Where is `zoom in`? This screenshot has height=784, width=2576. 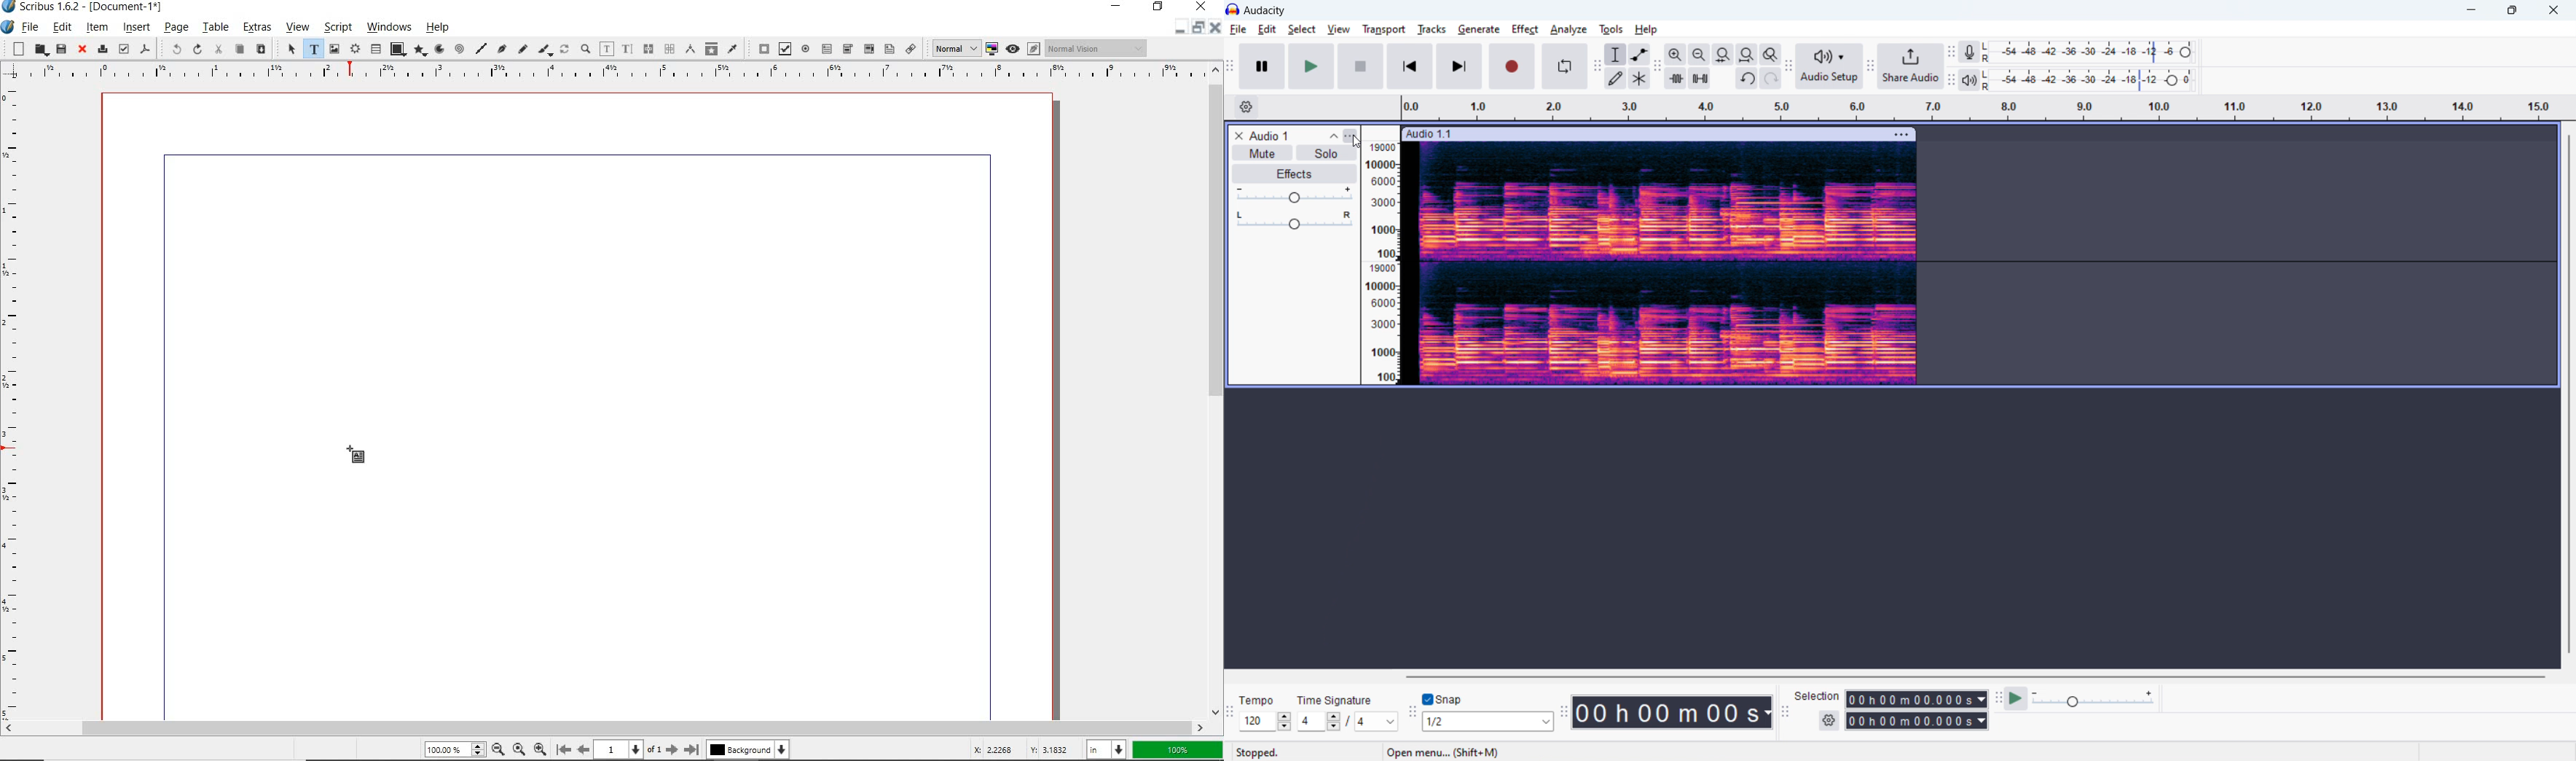 zoom in is located at coordinates (1675, 54).